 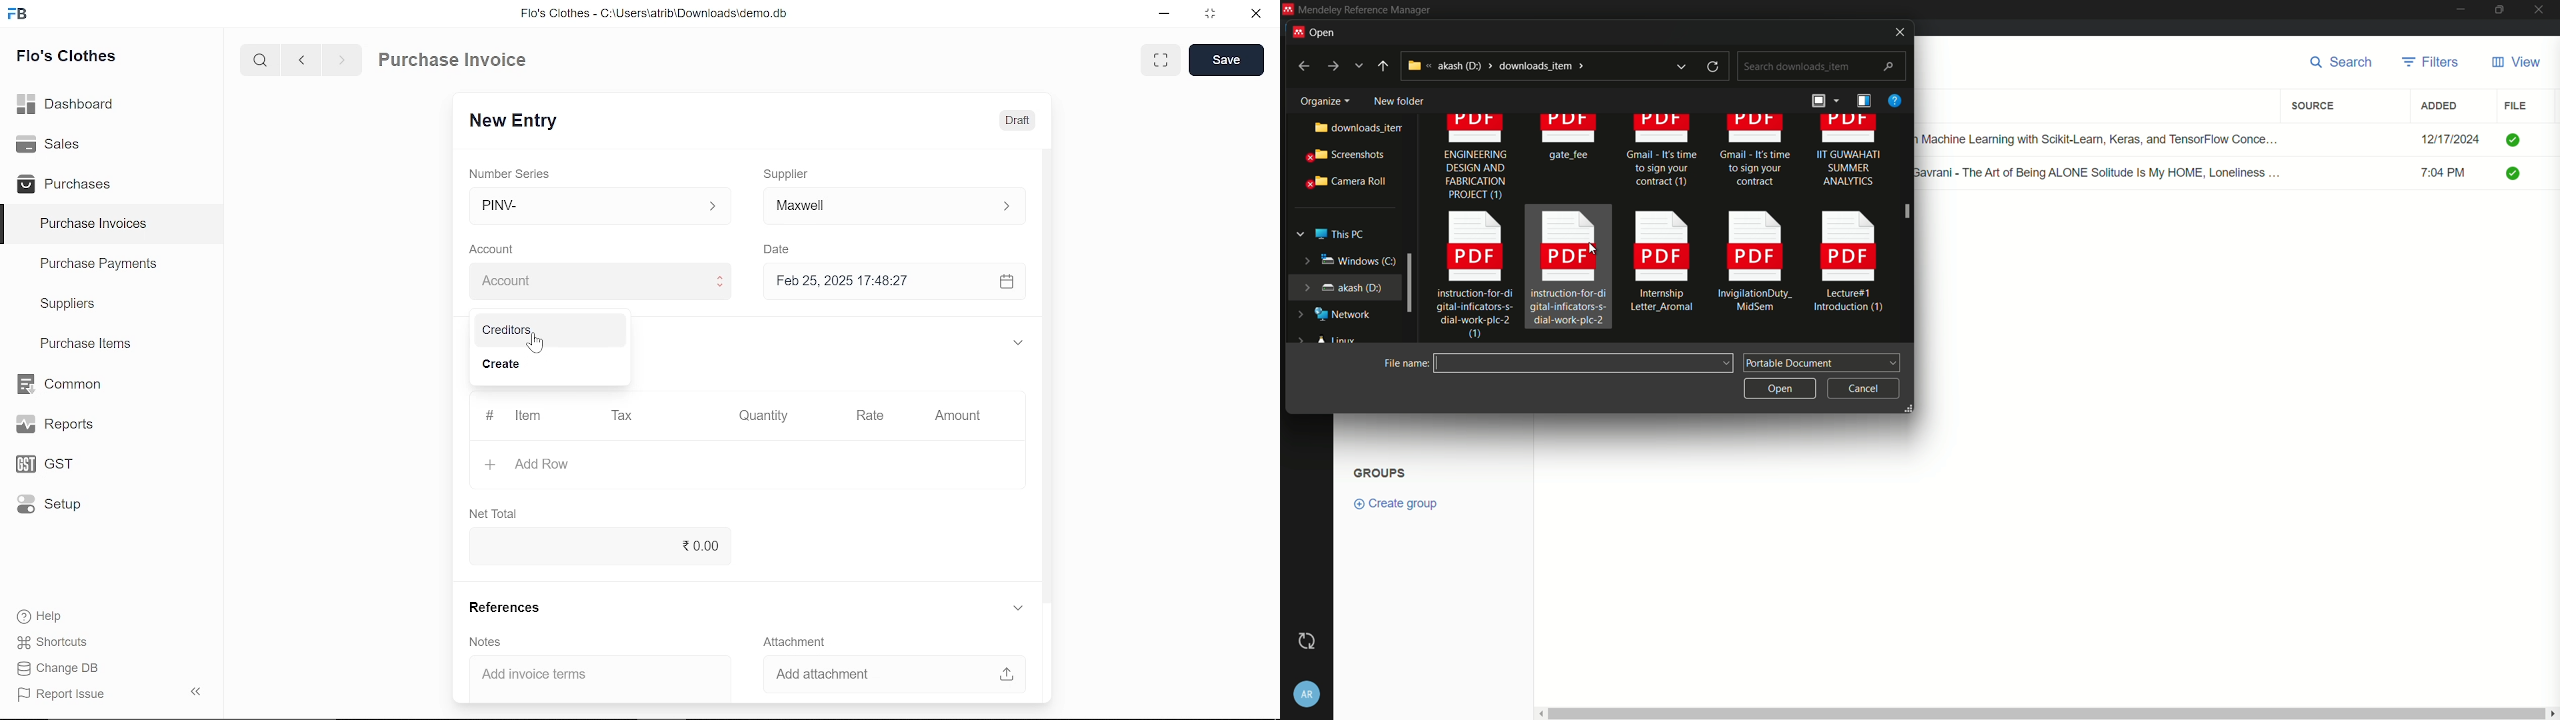 What do you see at coordinates (510, 608) in the screenshot?
I see `References.` at bounding box center [510, 608].